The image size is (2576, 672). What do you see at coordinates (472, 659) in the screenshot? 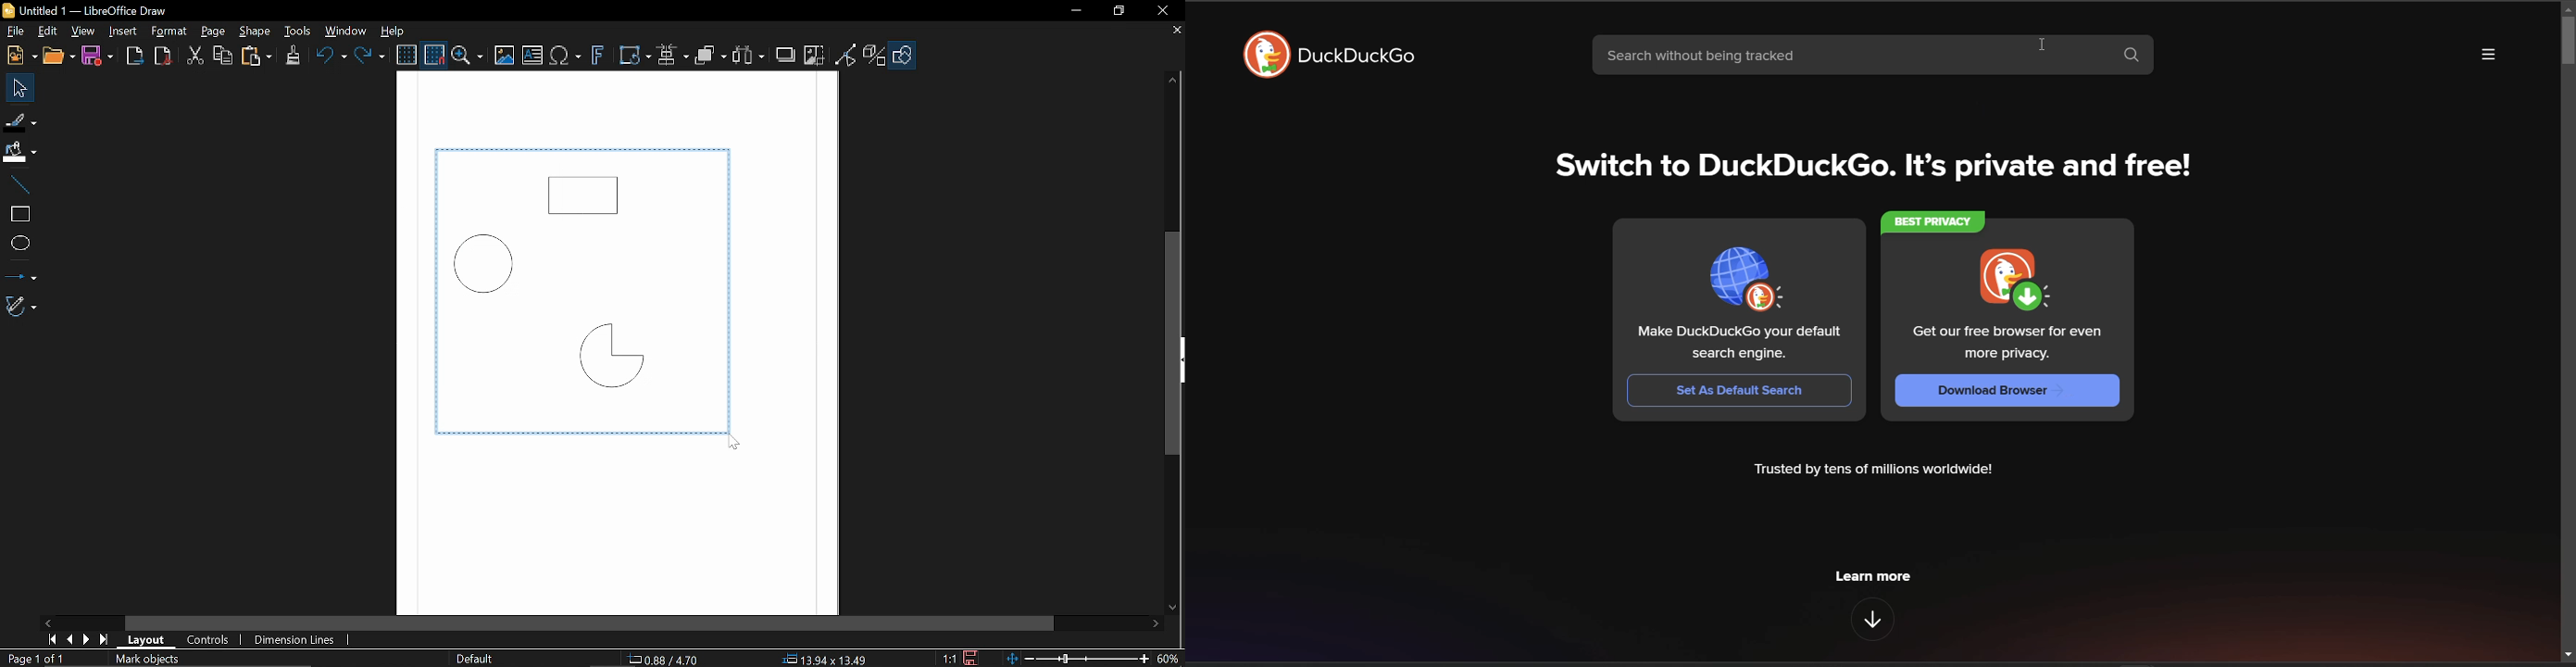
I see `Slide master name` at bounding box center [472, 659].